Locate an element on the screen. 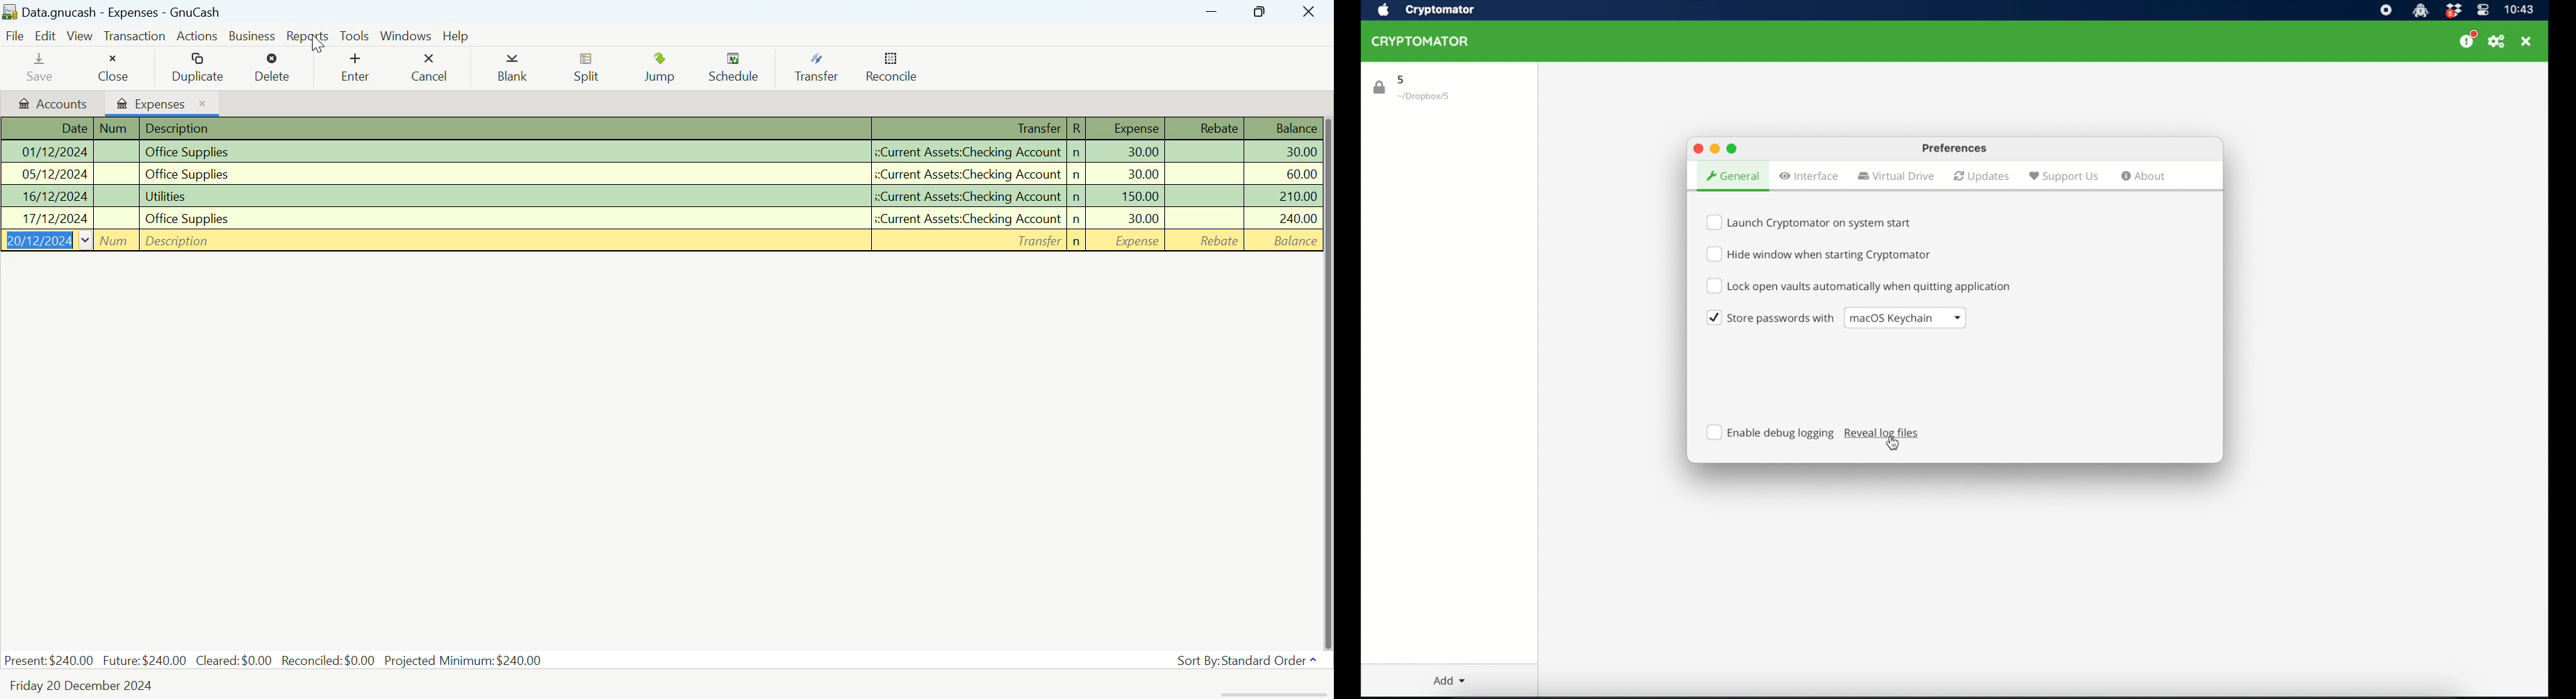 This screenshot has height=700, width=2576. Reports is located at coordinates (309, 33).